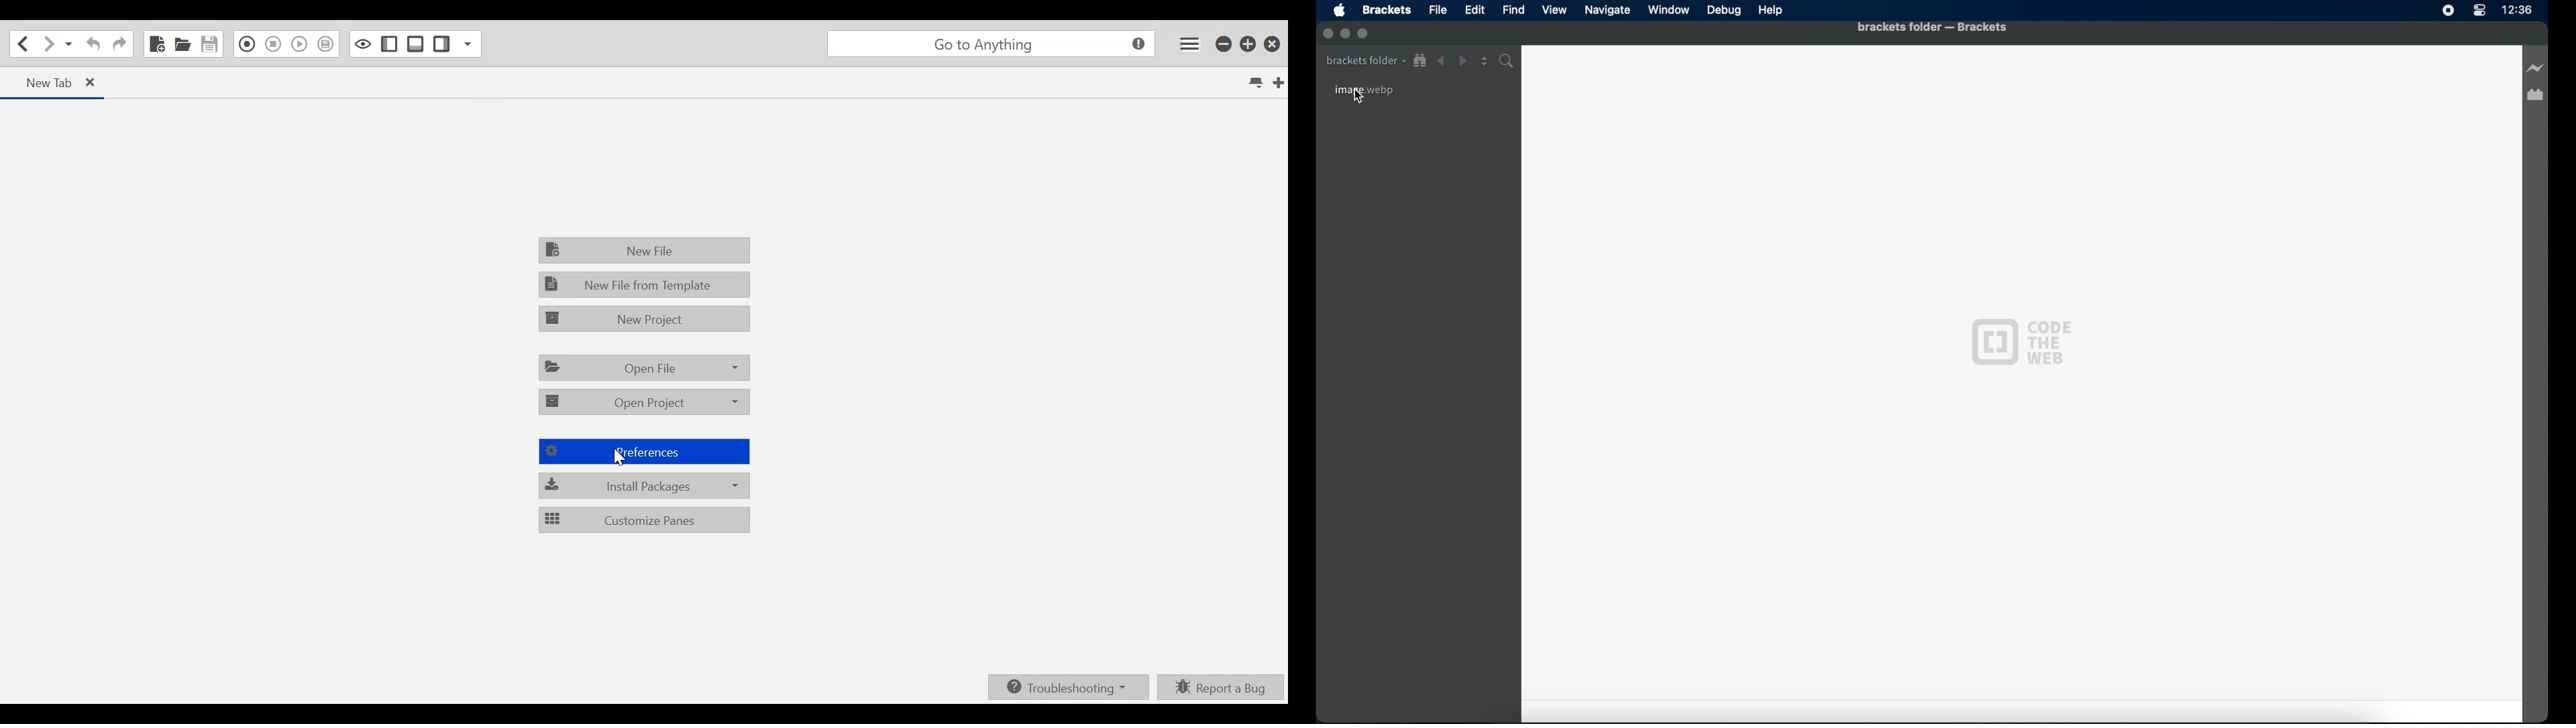 This screenshot has height=728, width=2576. What do you see at coordinates (1277, 82) in the screenshot?
I see `New Tab` at bounding box center [1277, 82].